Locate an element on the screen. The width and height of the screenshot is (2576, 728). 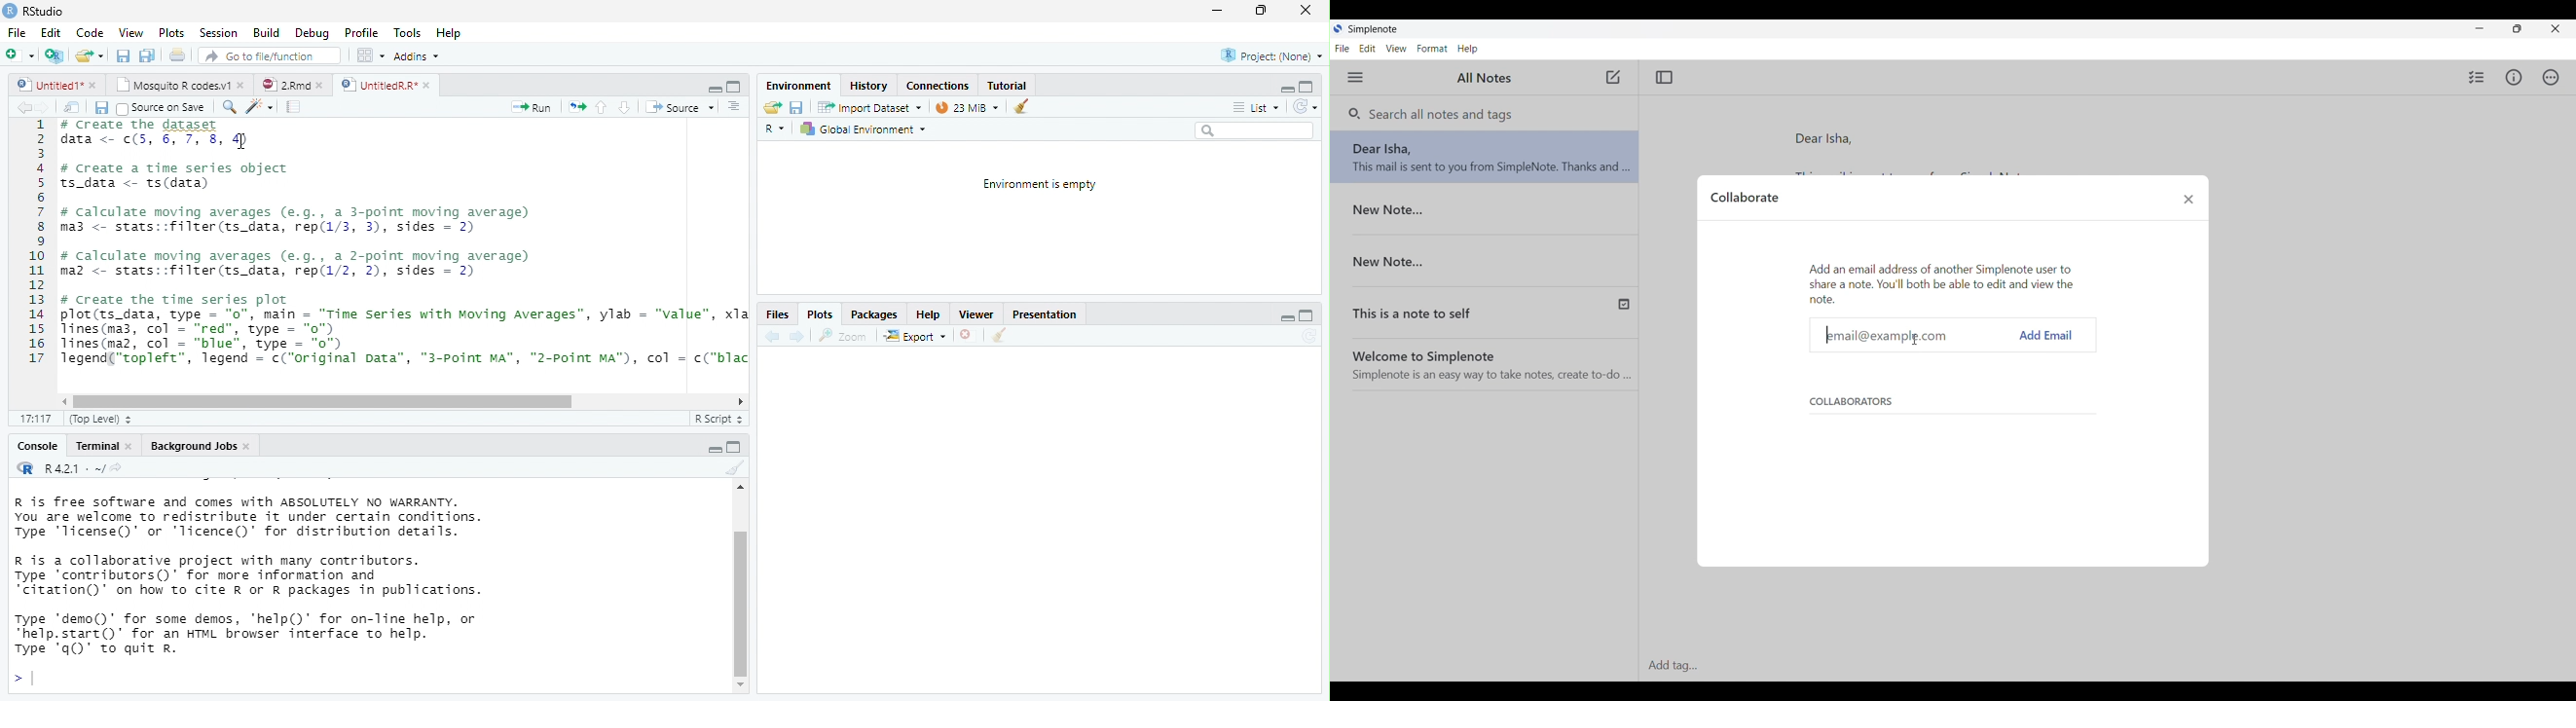
next is located at coordinates (47, 108).